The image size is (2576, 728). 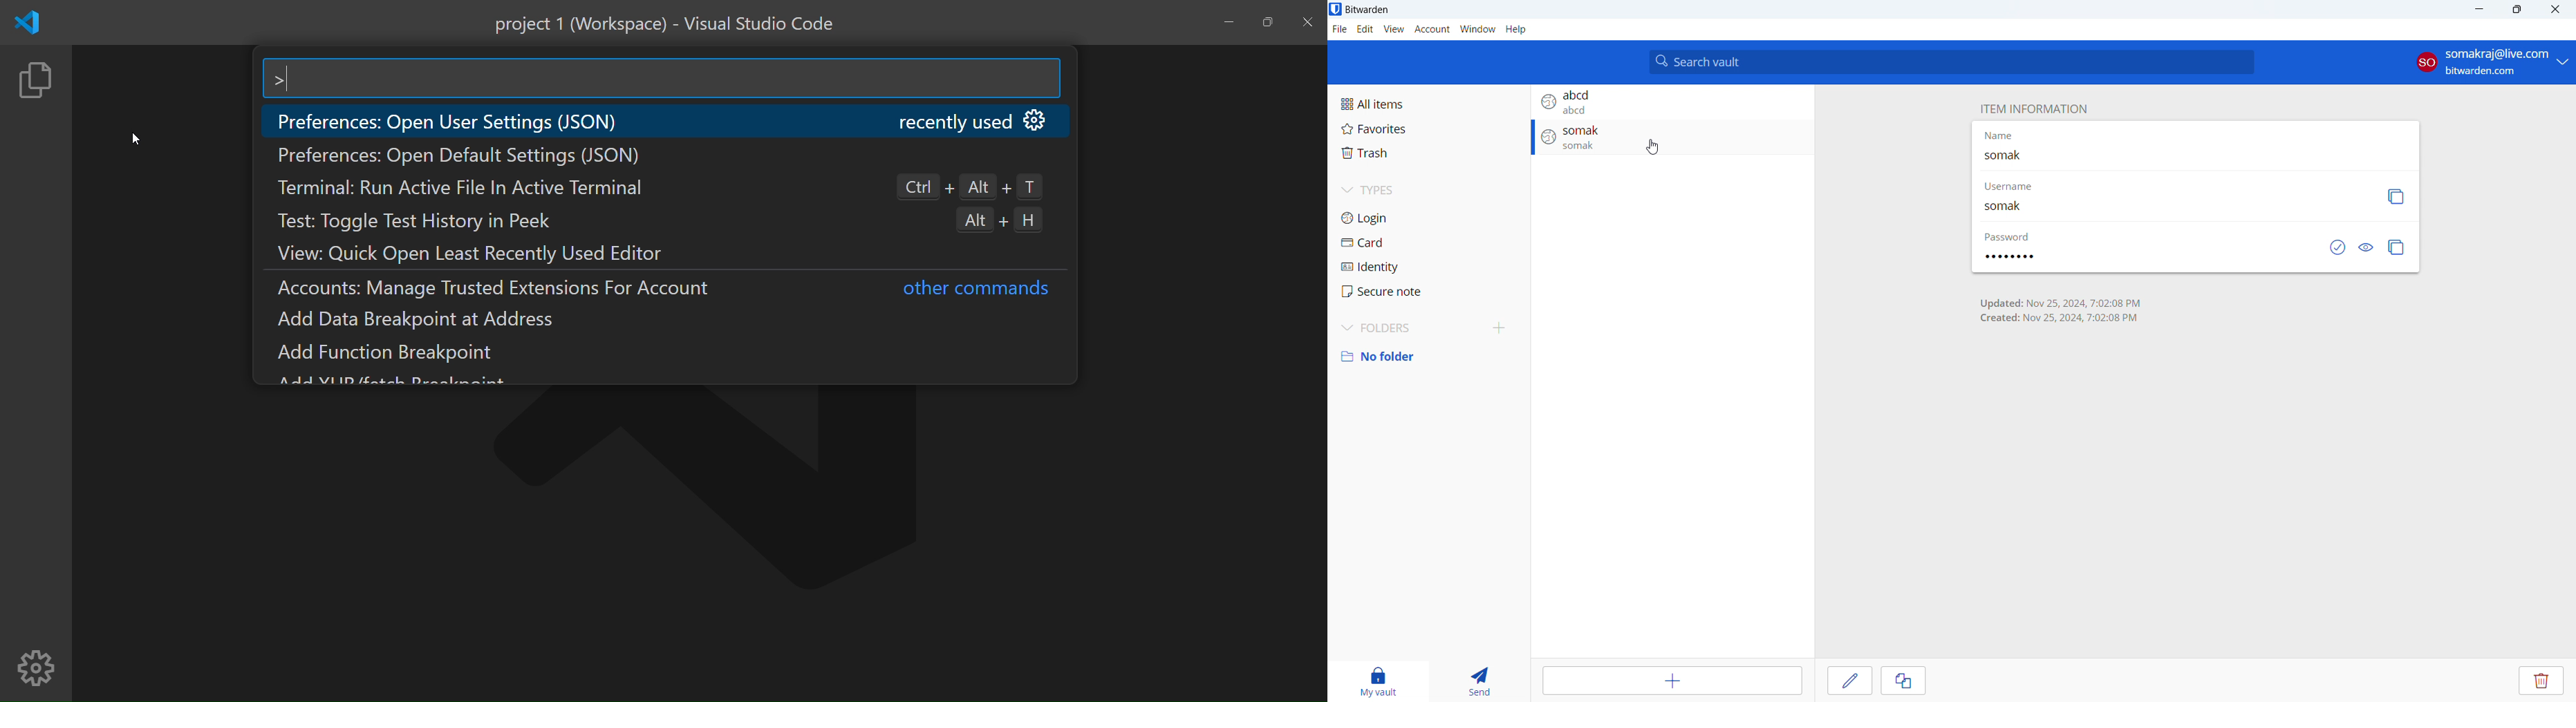 I want to click on secure note, so click(x=1428, y=292).